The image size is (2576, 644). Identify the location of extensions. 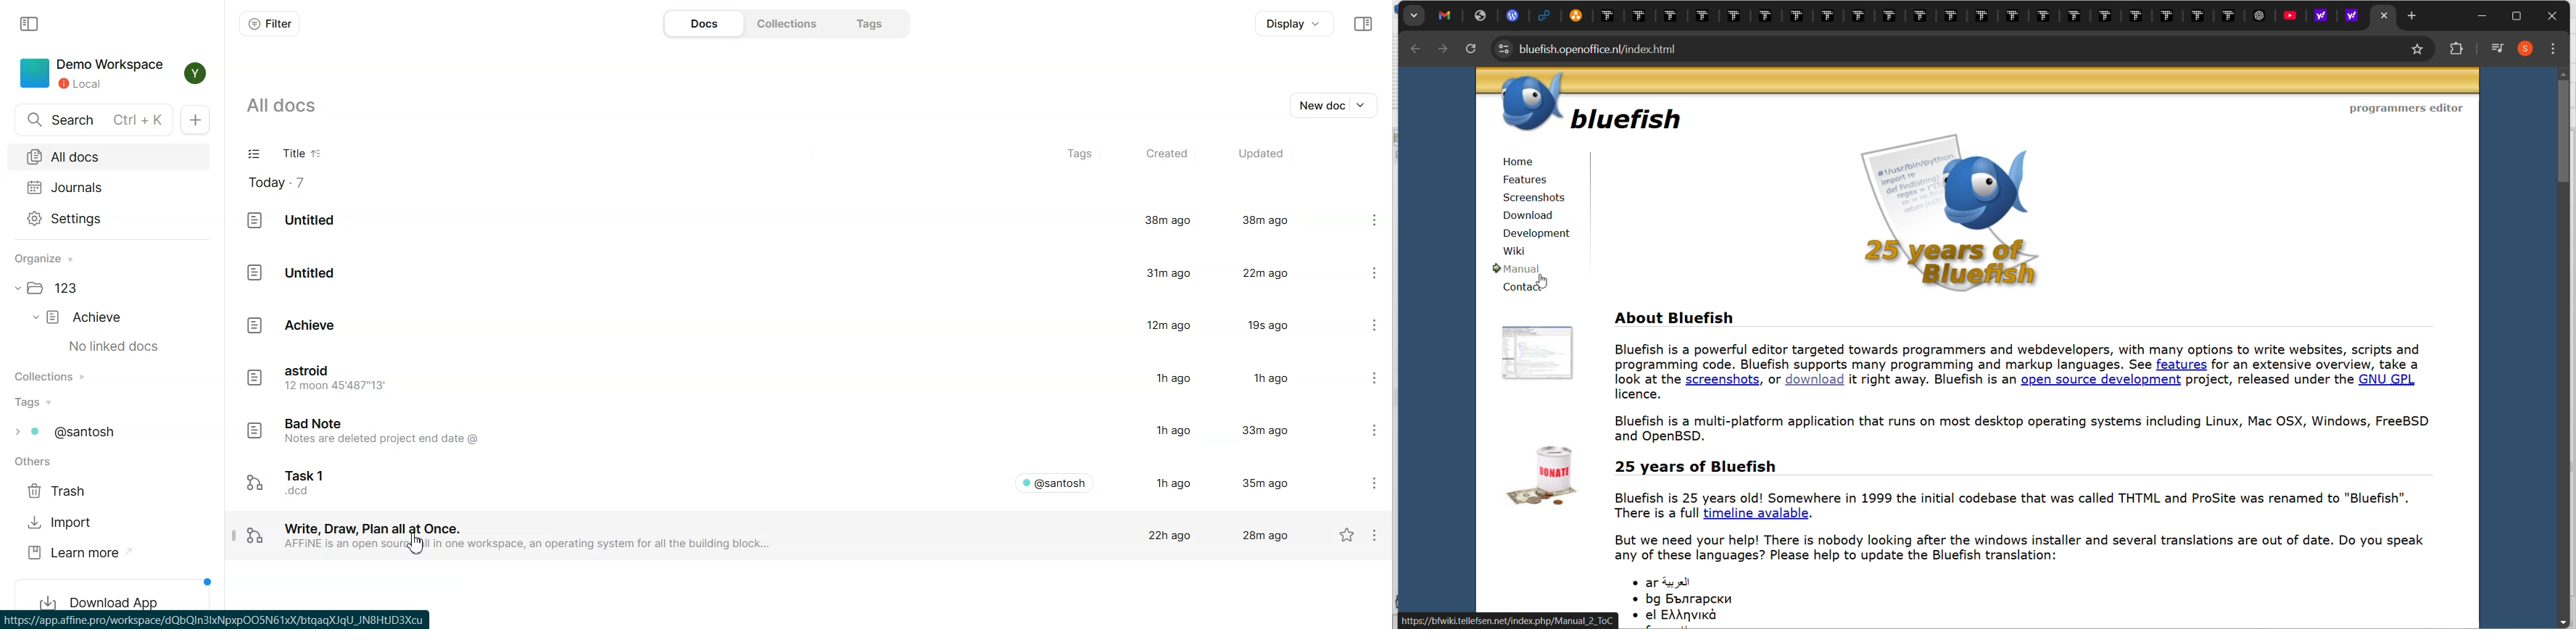
(2461, 51).